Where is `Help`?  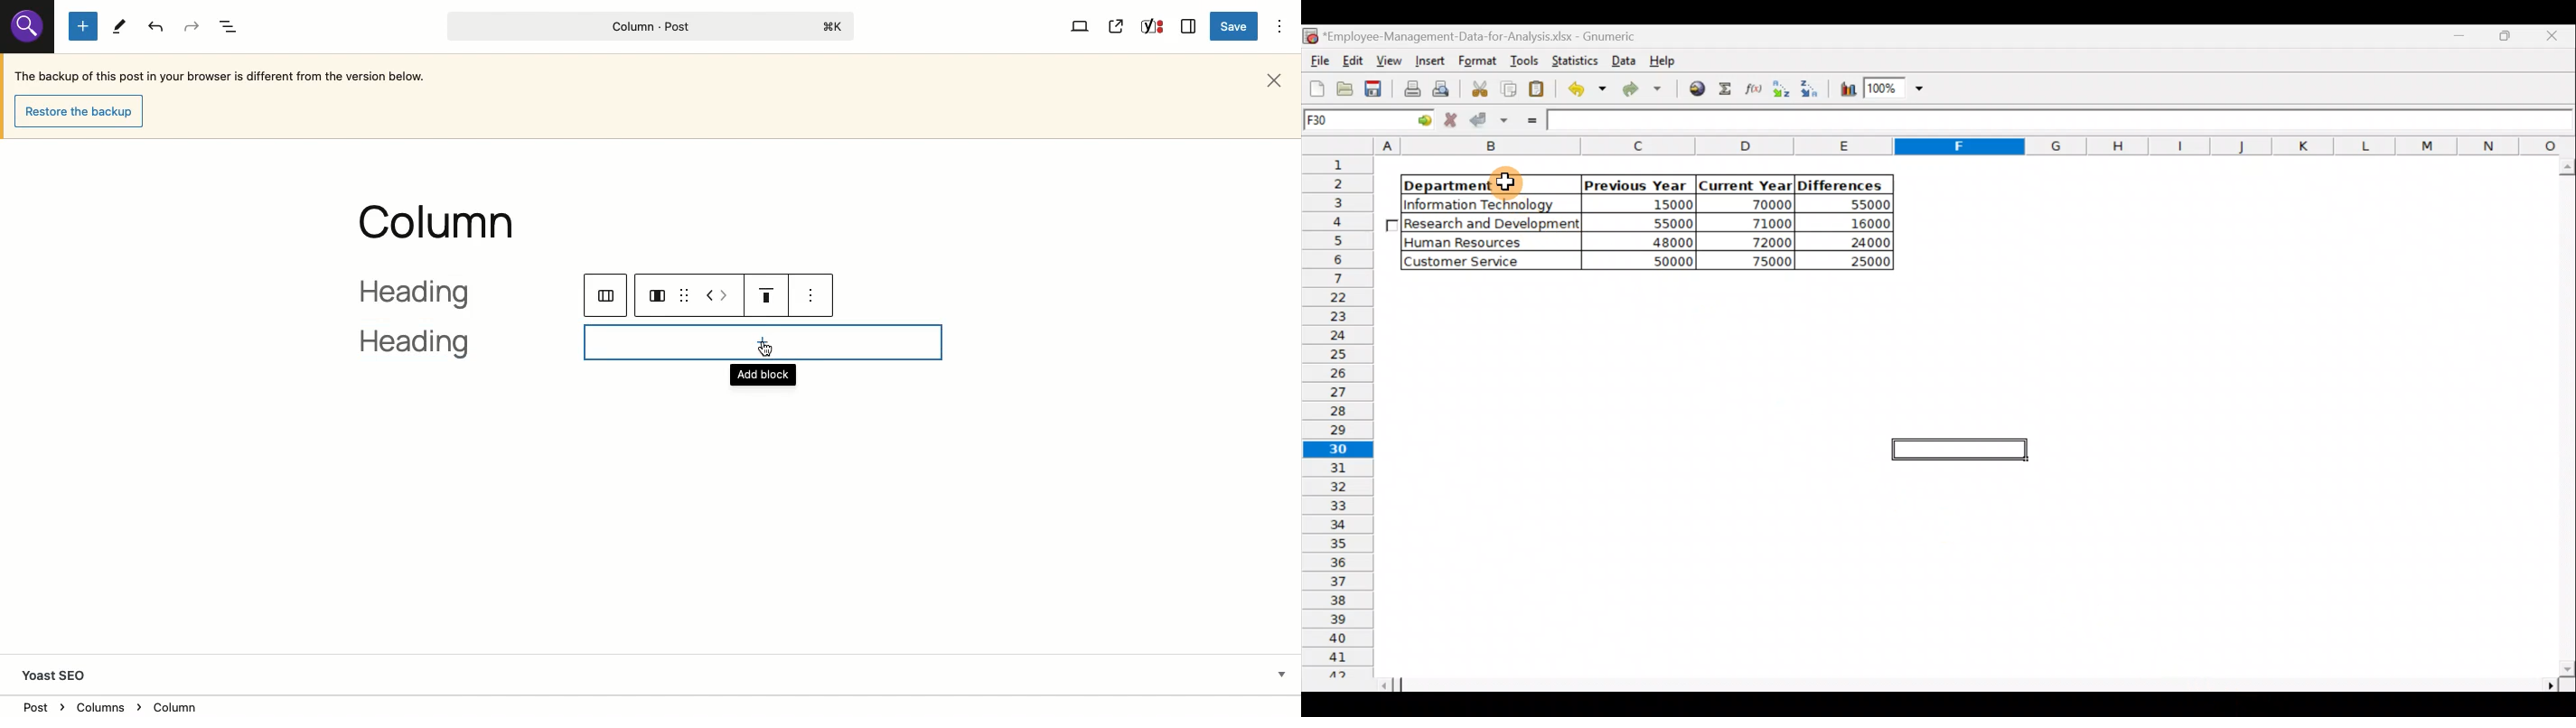 Help is located at coordinates (1665, 64).